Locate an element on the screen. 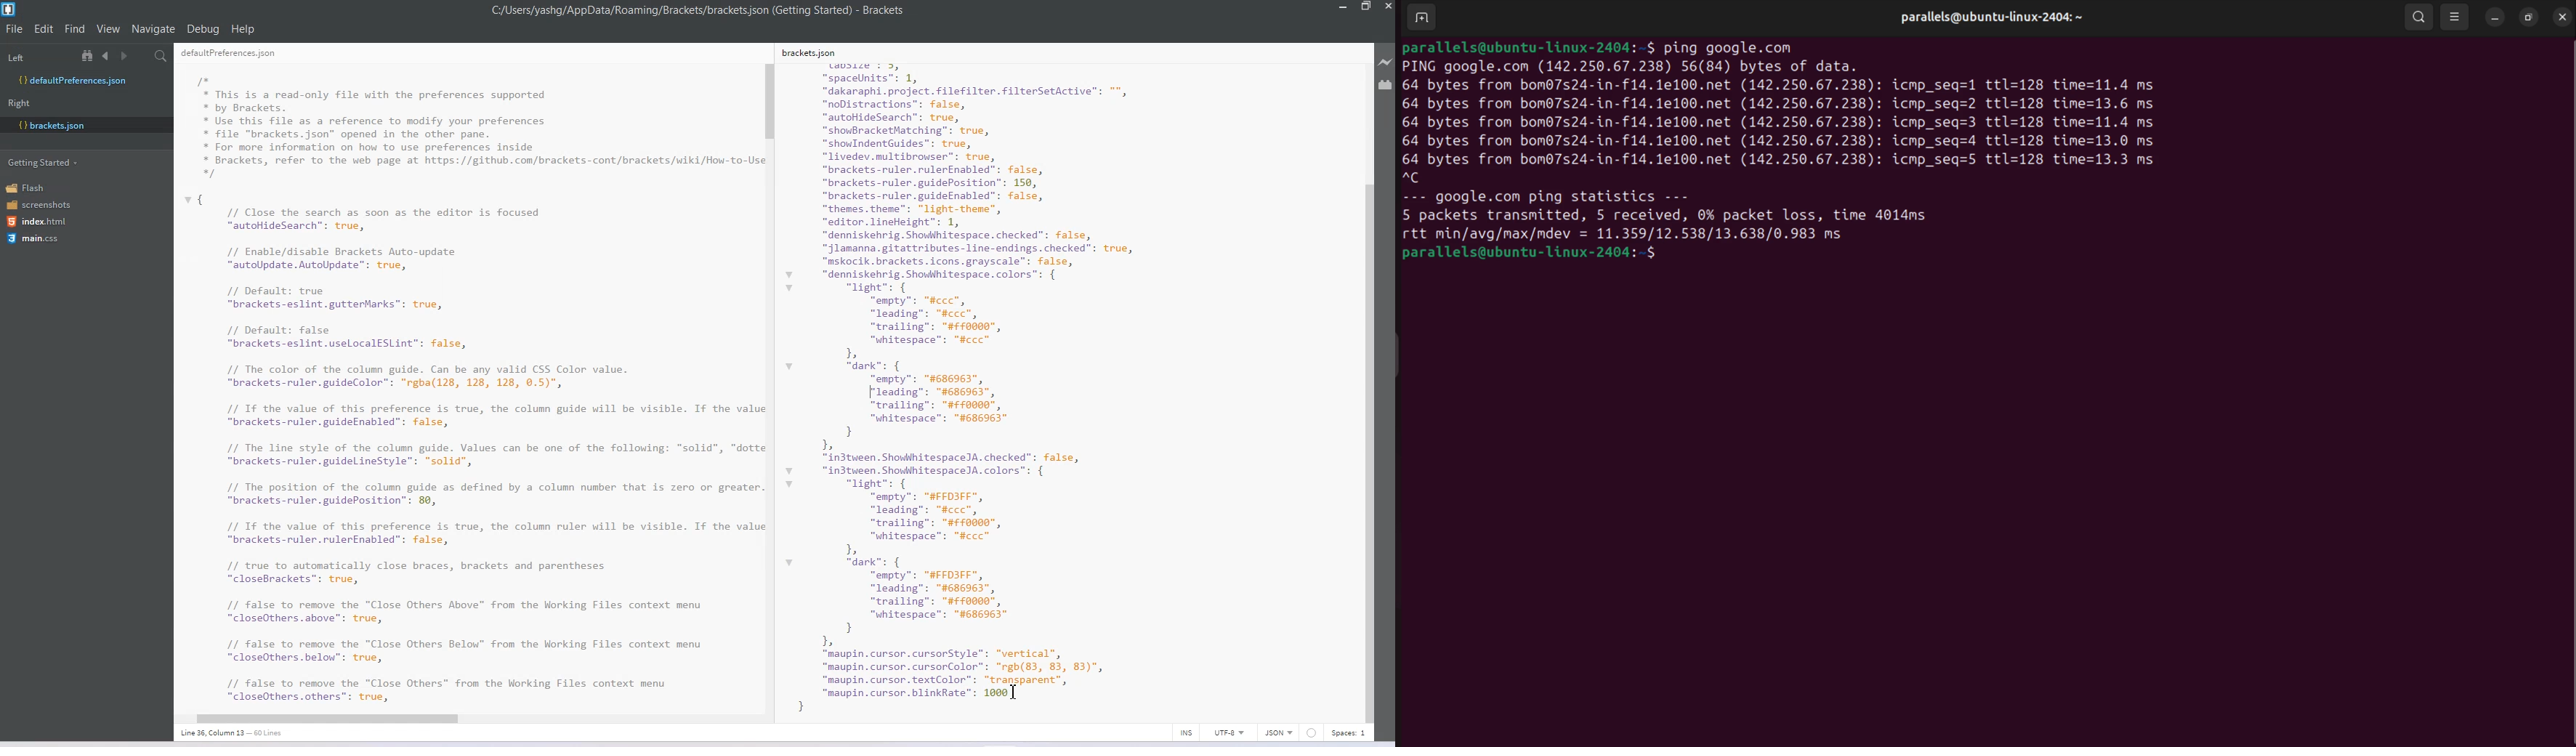 The width and height of the screenshot is (2576, 756). Text Cursor is located at coordinates (1014, 692).